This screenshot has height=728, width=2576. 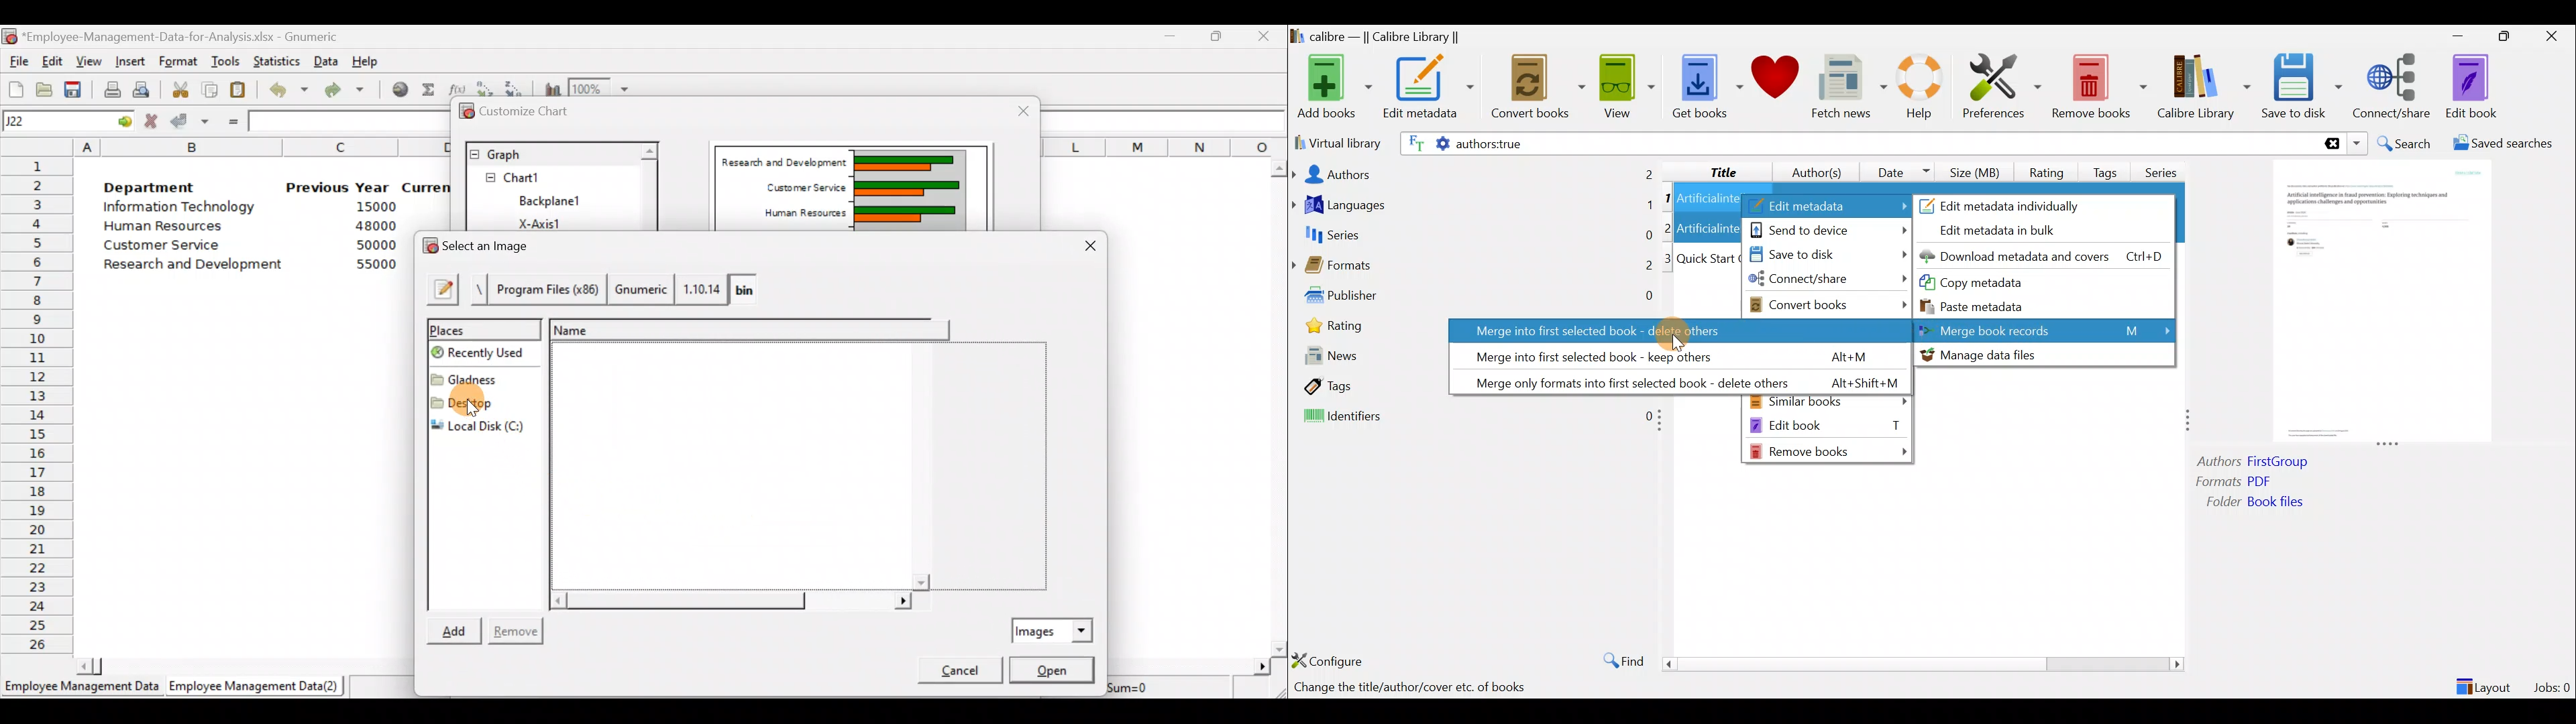 I want to click on Rows, so click(x=38, y=406).